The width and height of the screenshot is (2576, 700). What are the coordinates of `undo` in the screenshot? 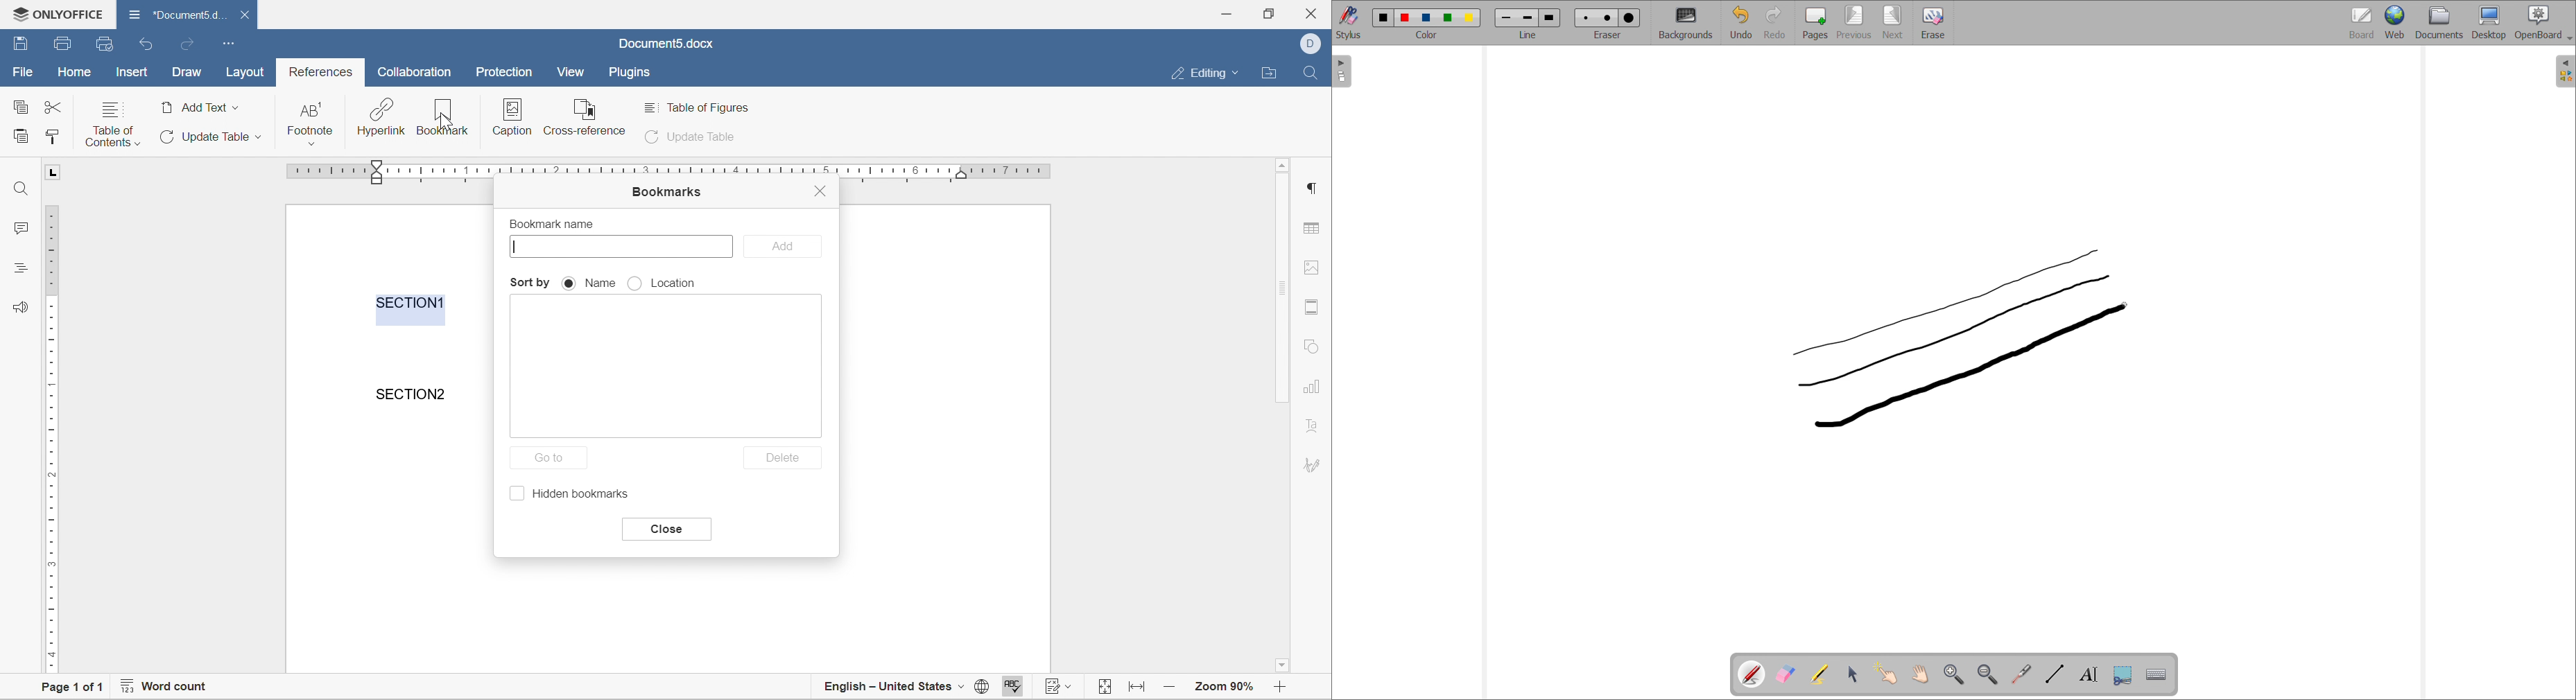 It's located at (148, 45).